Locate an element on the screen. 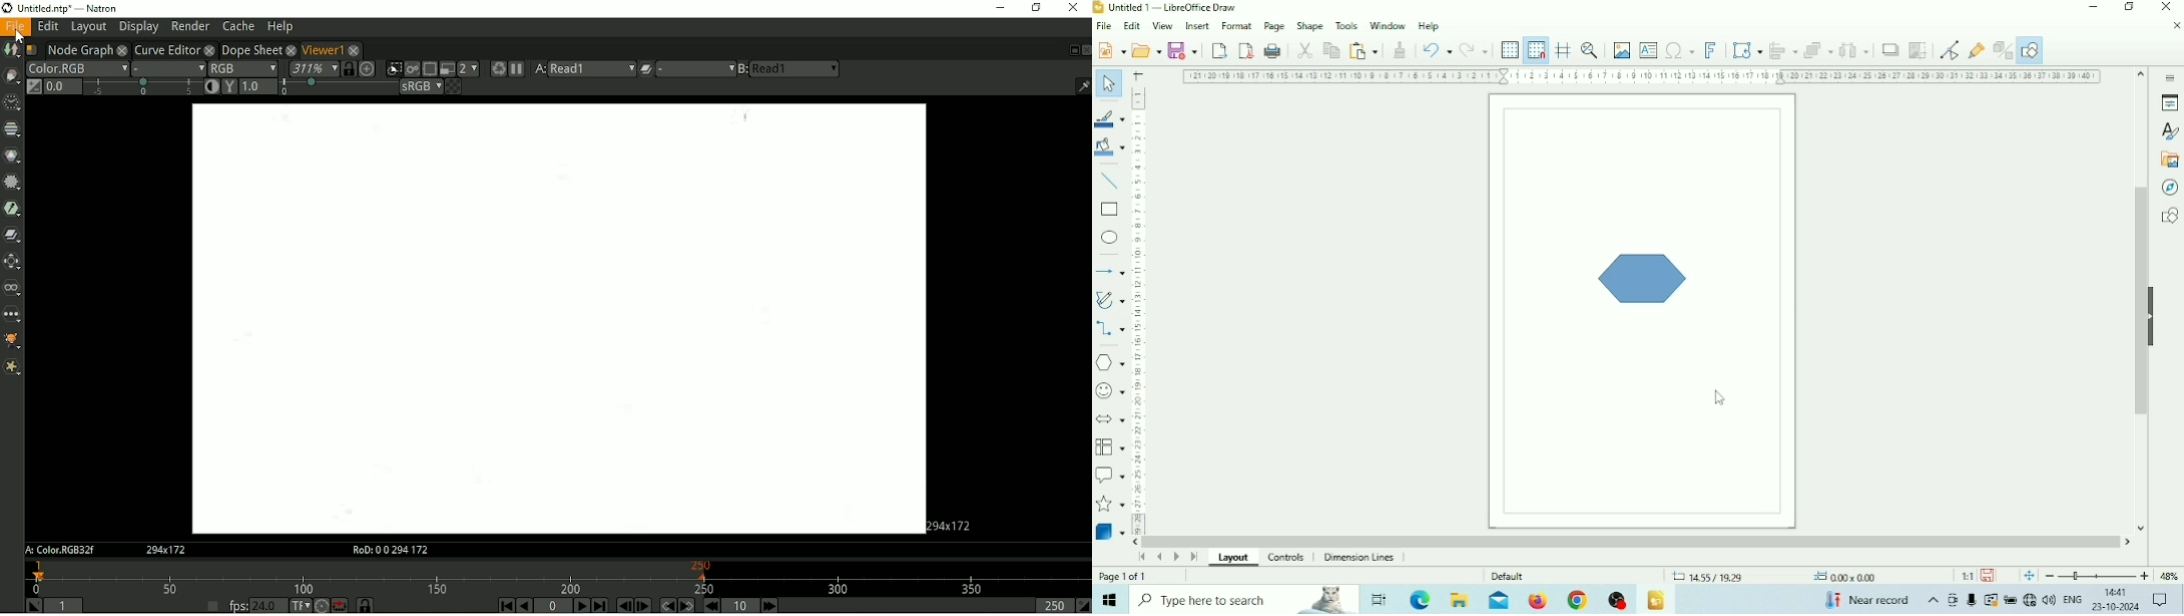  Dimension Lines is located at coordinates (1362, 558).